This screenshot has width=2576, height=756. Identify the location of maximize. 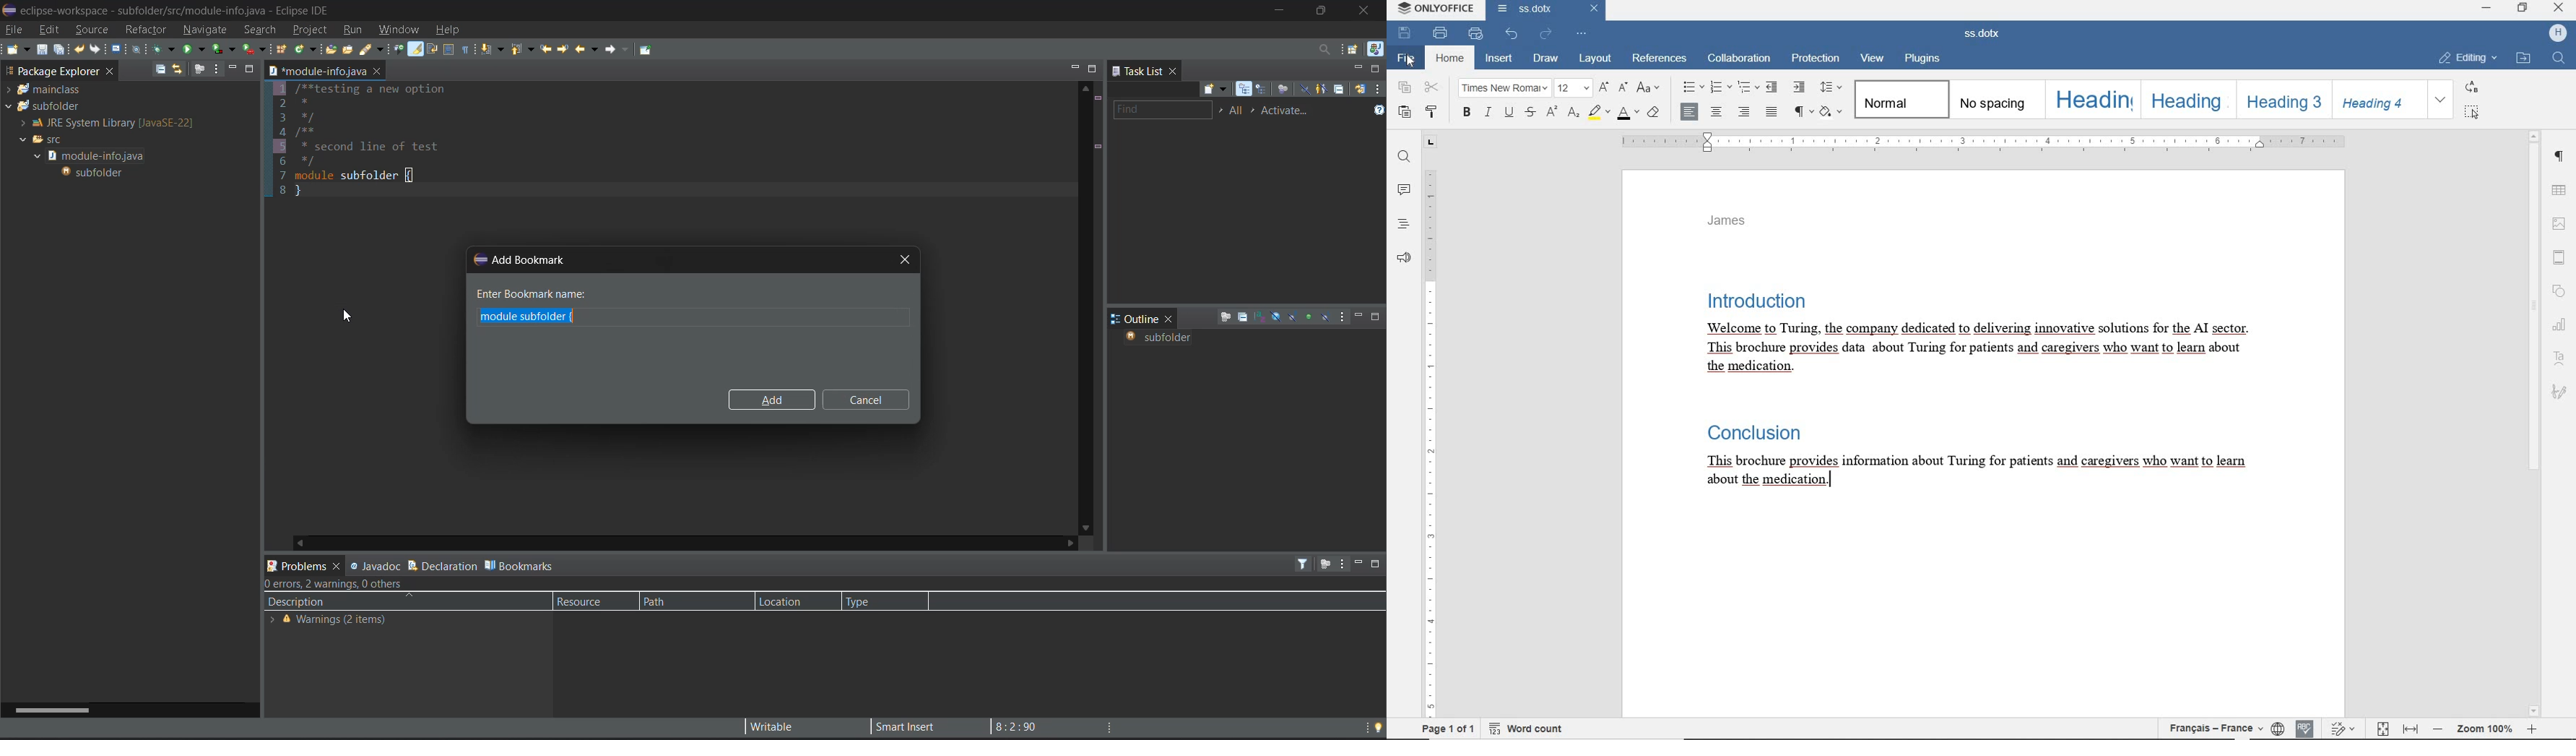
(1376, 69).